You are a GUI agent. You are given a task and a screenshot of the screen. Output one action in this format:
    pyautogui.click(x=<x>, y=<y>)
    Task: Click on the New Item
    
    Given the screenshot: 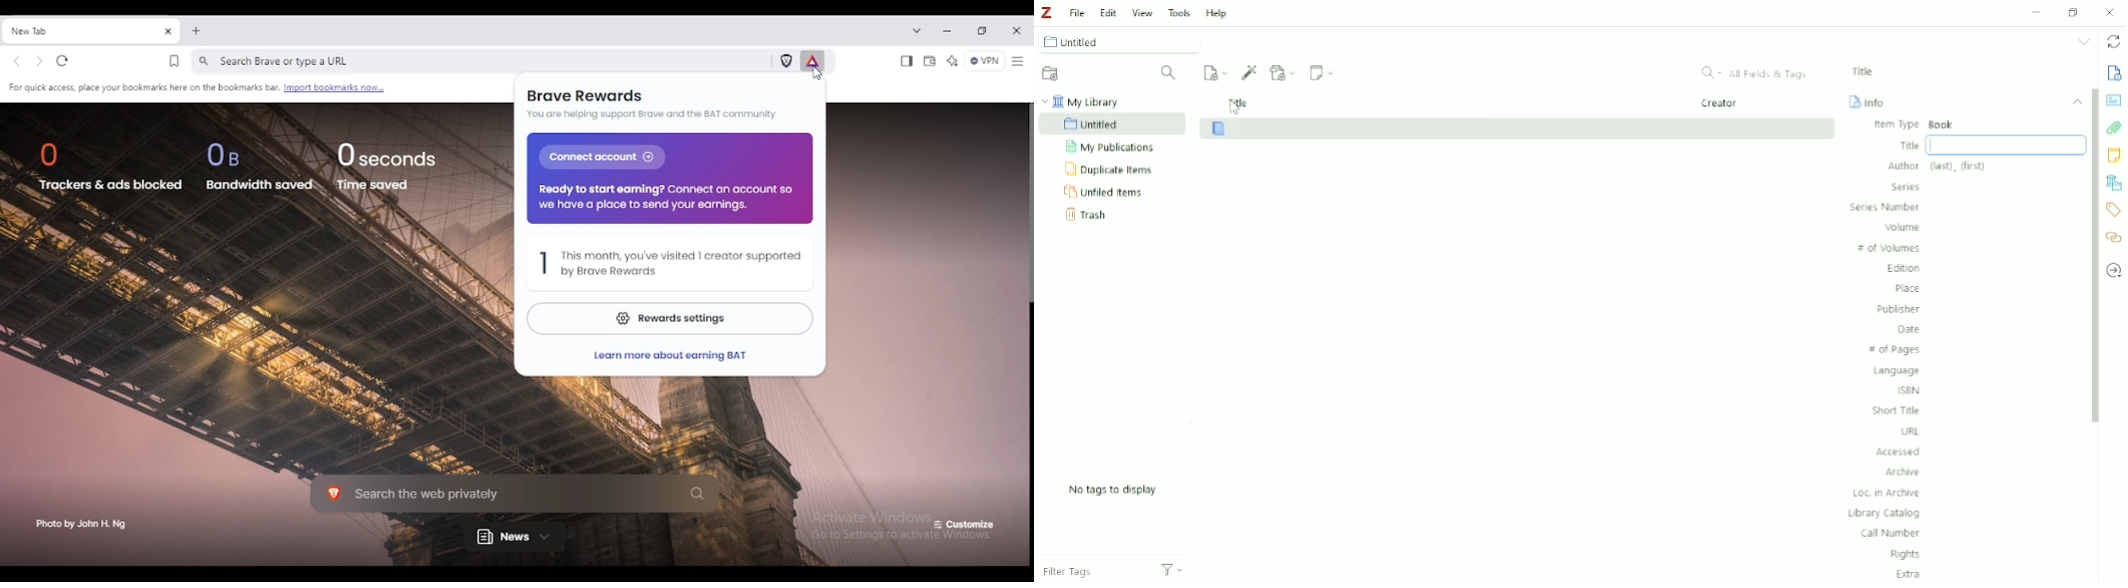 What is the action you would take?
    pyautogui.click(x=1216, y=72)
    